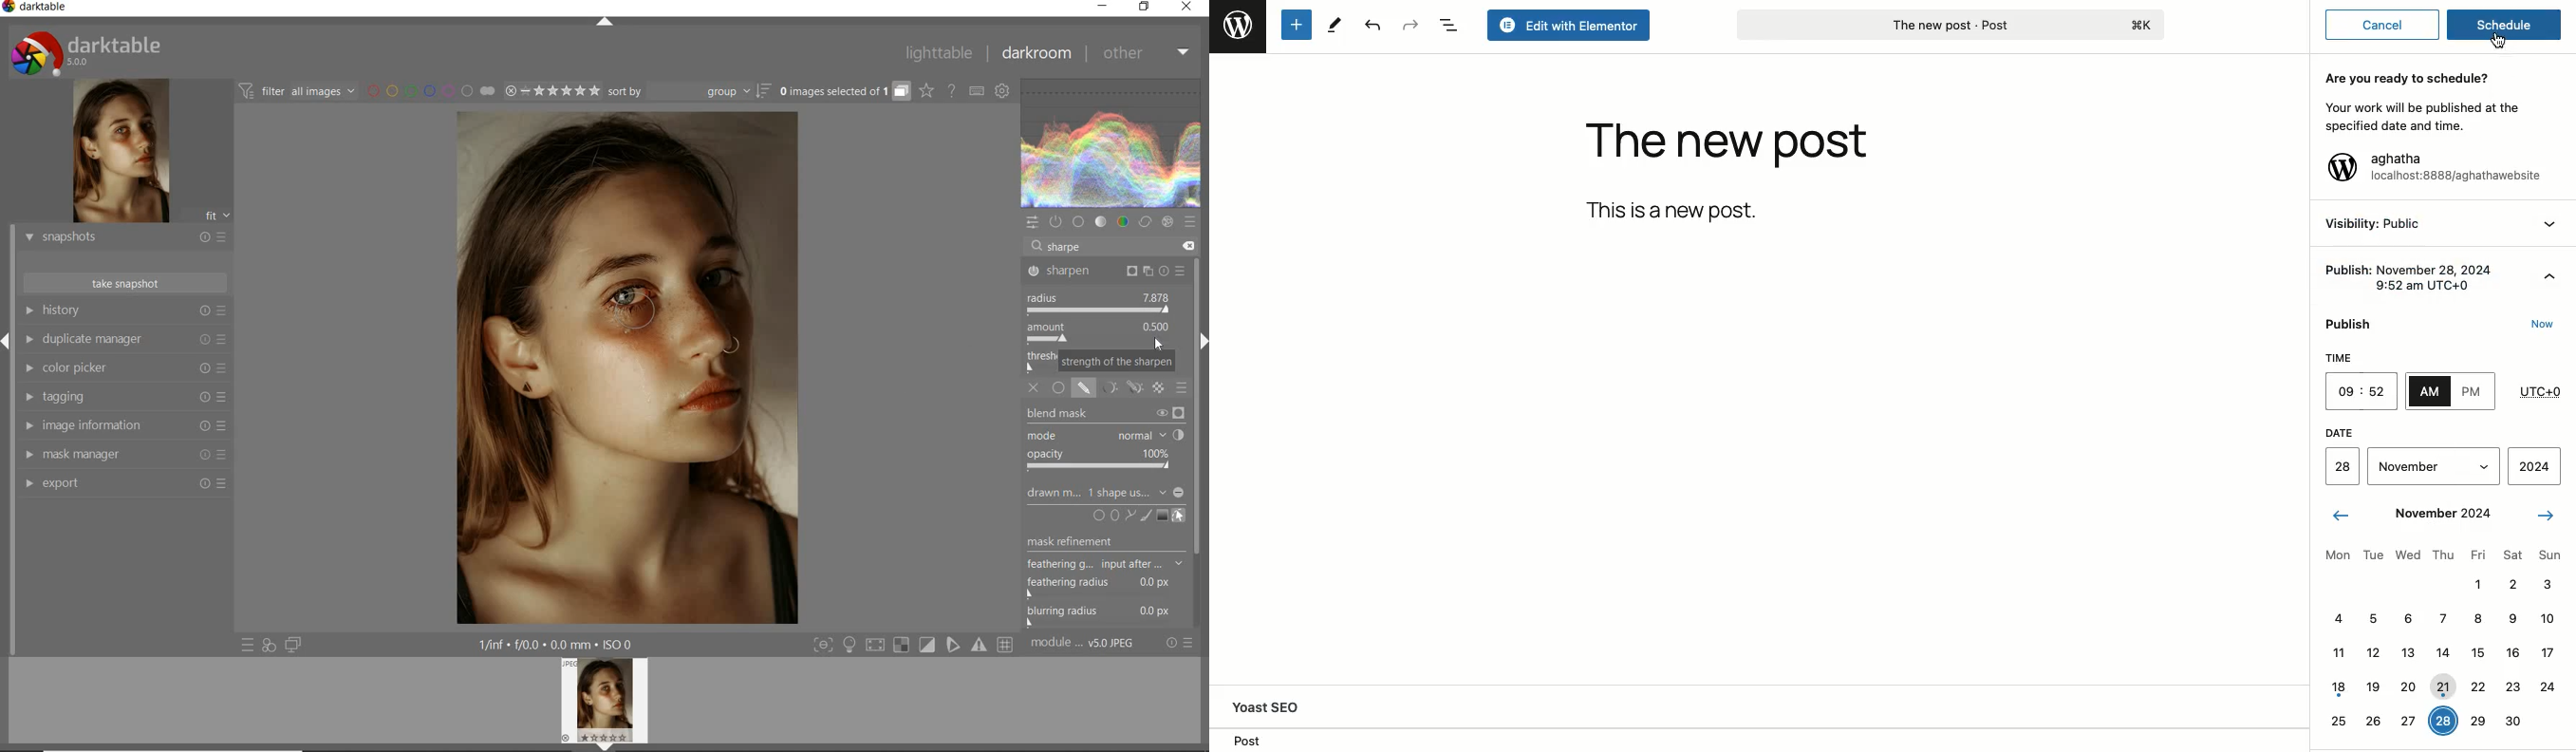 This screenshot has height=756, width=2576. Describe the element at coordinates (1065, 246) in the screenshot. I see `INPUT VALUE` at that location.